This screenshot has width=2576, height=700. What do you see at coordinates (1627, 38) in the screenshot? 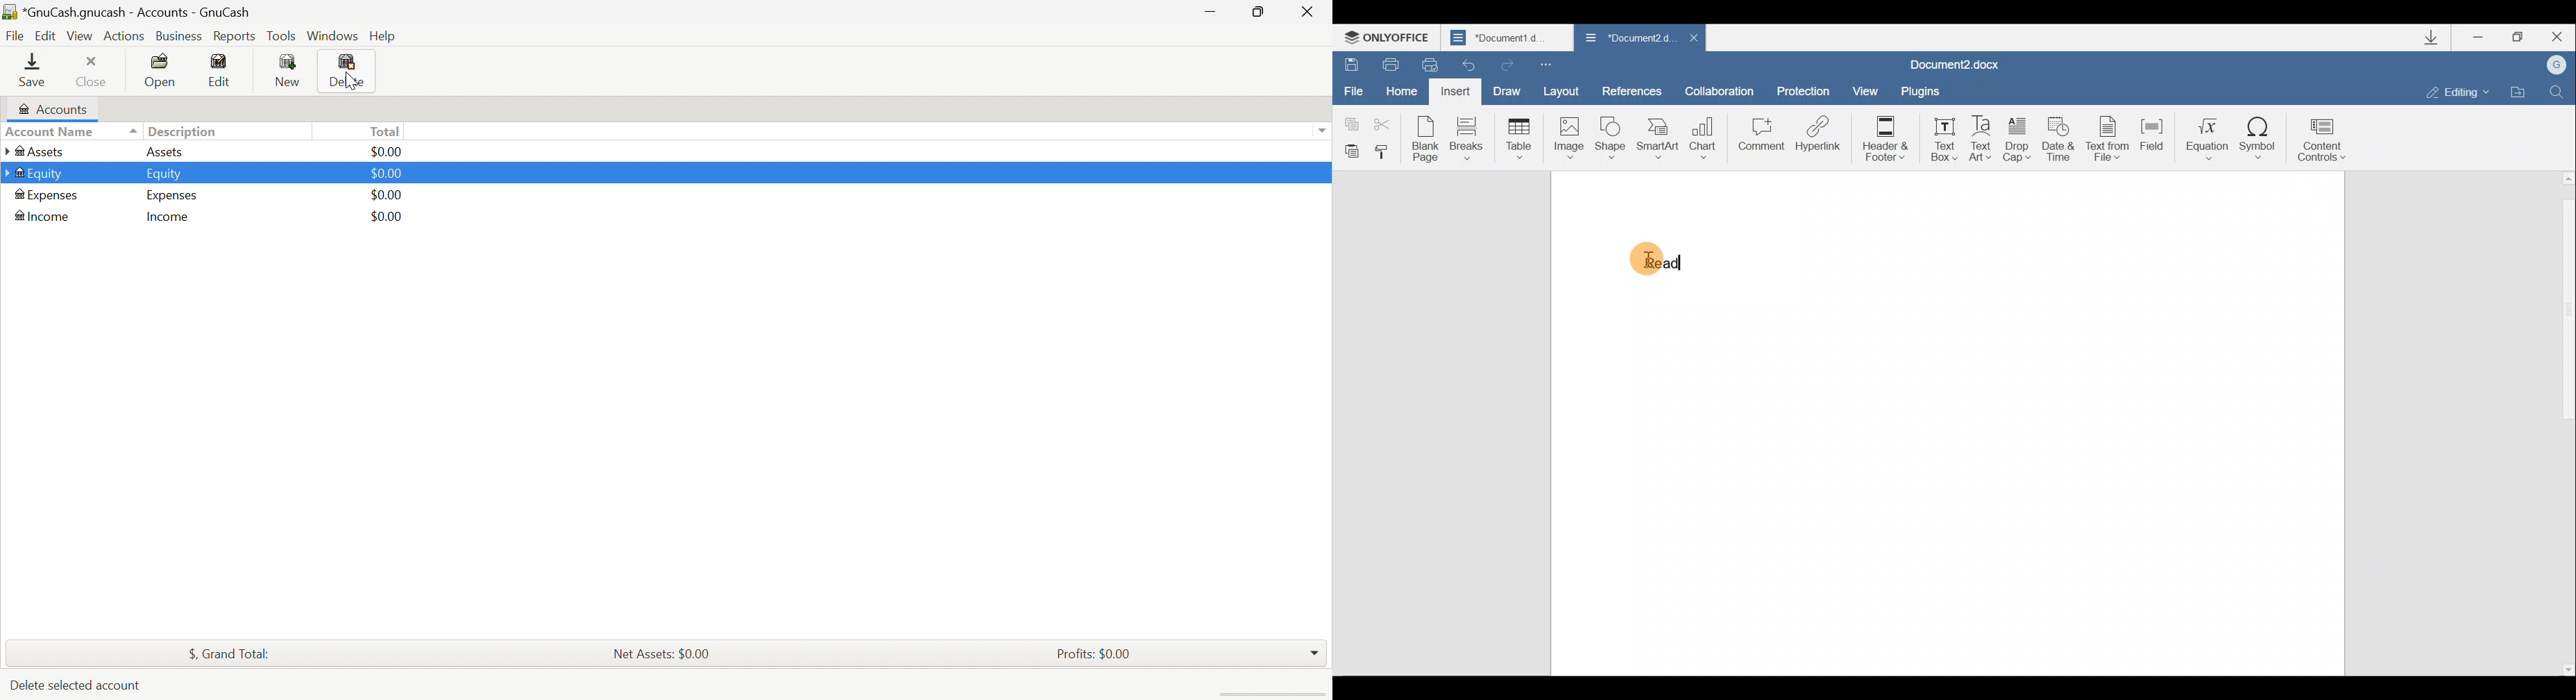
I see `*Document2.d...` at bounding box center [1627, 38].